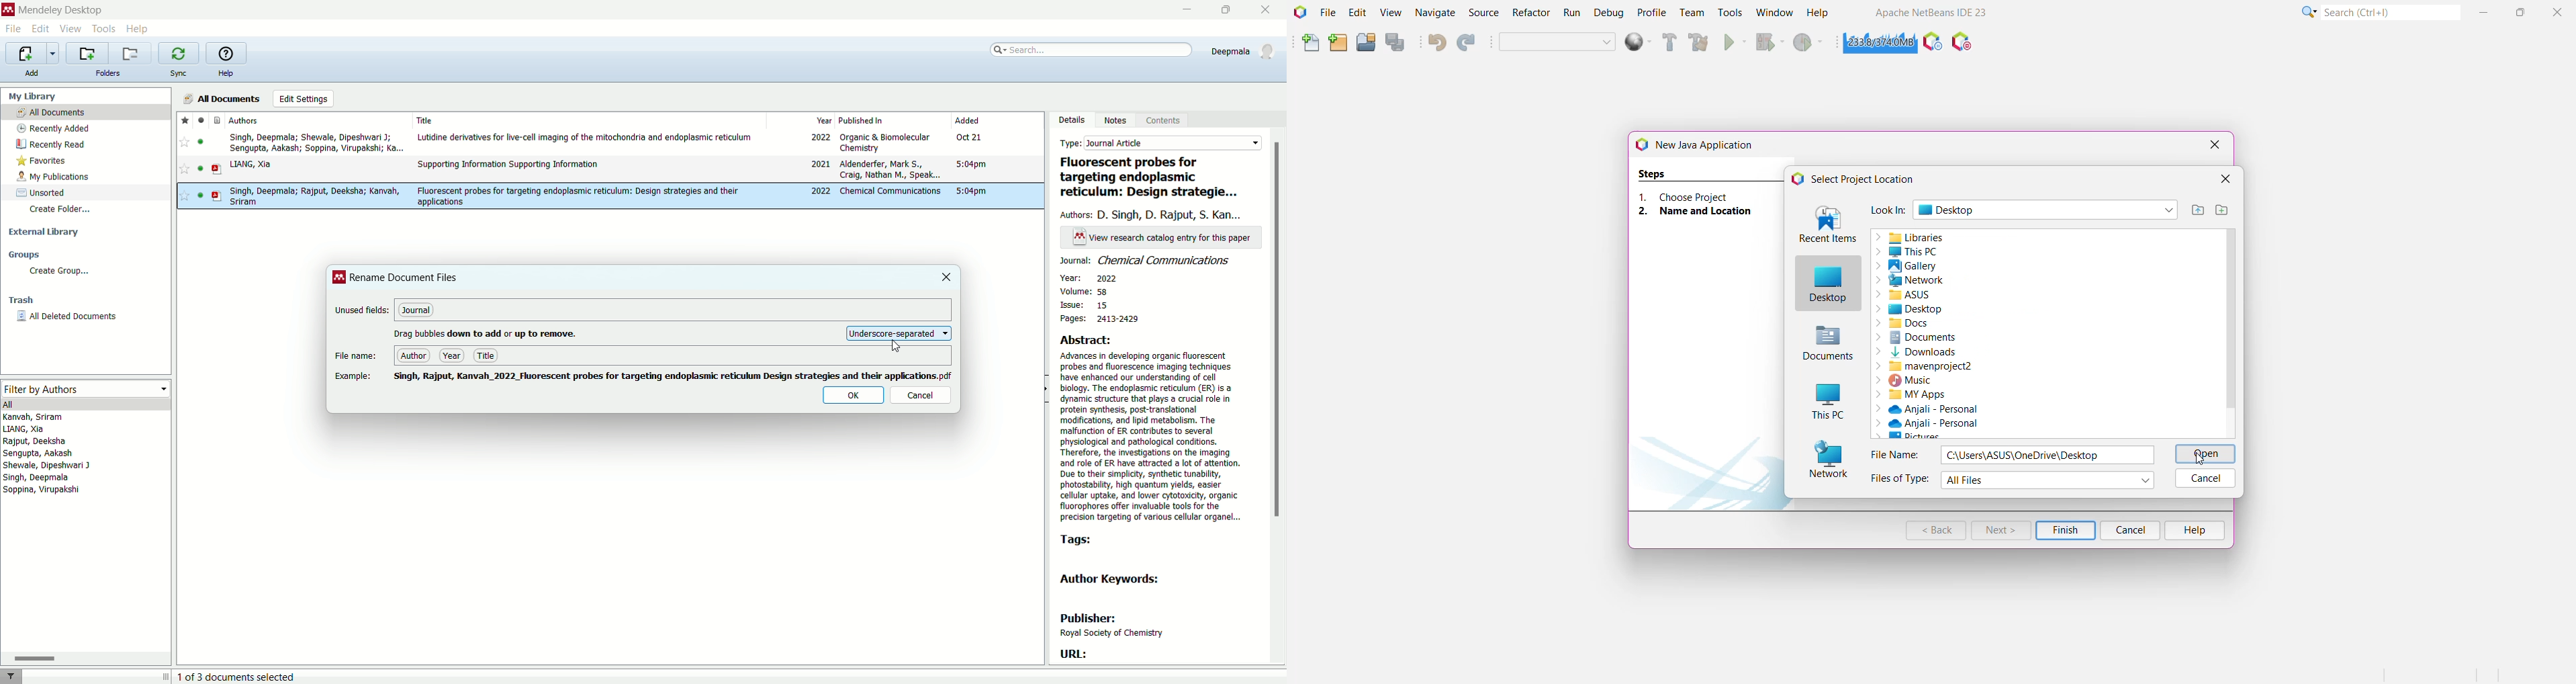  Describe the element at coordinates (180, 72) in the screenshot. I see `sync` at that location.